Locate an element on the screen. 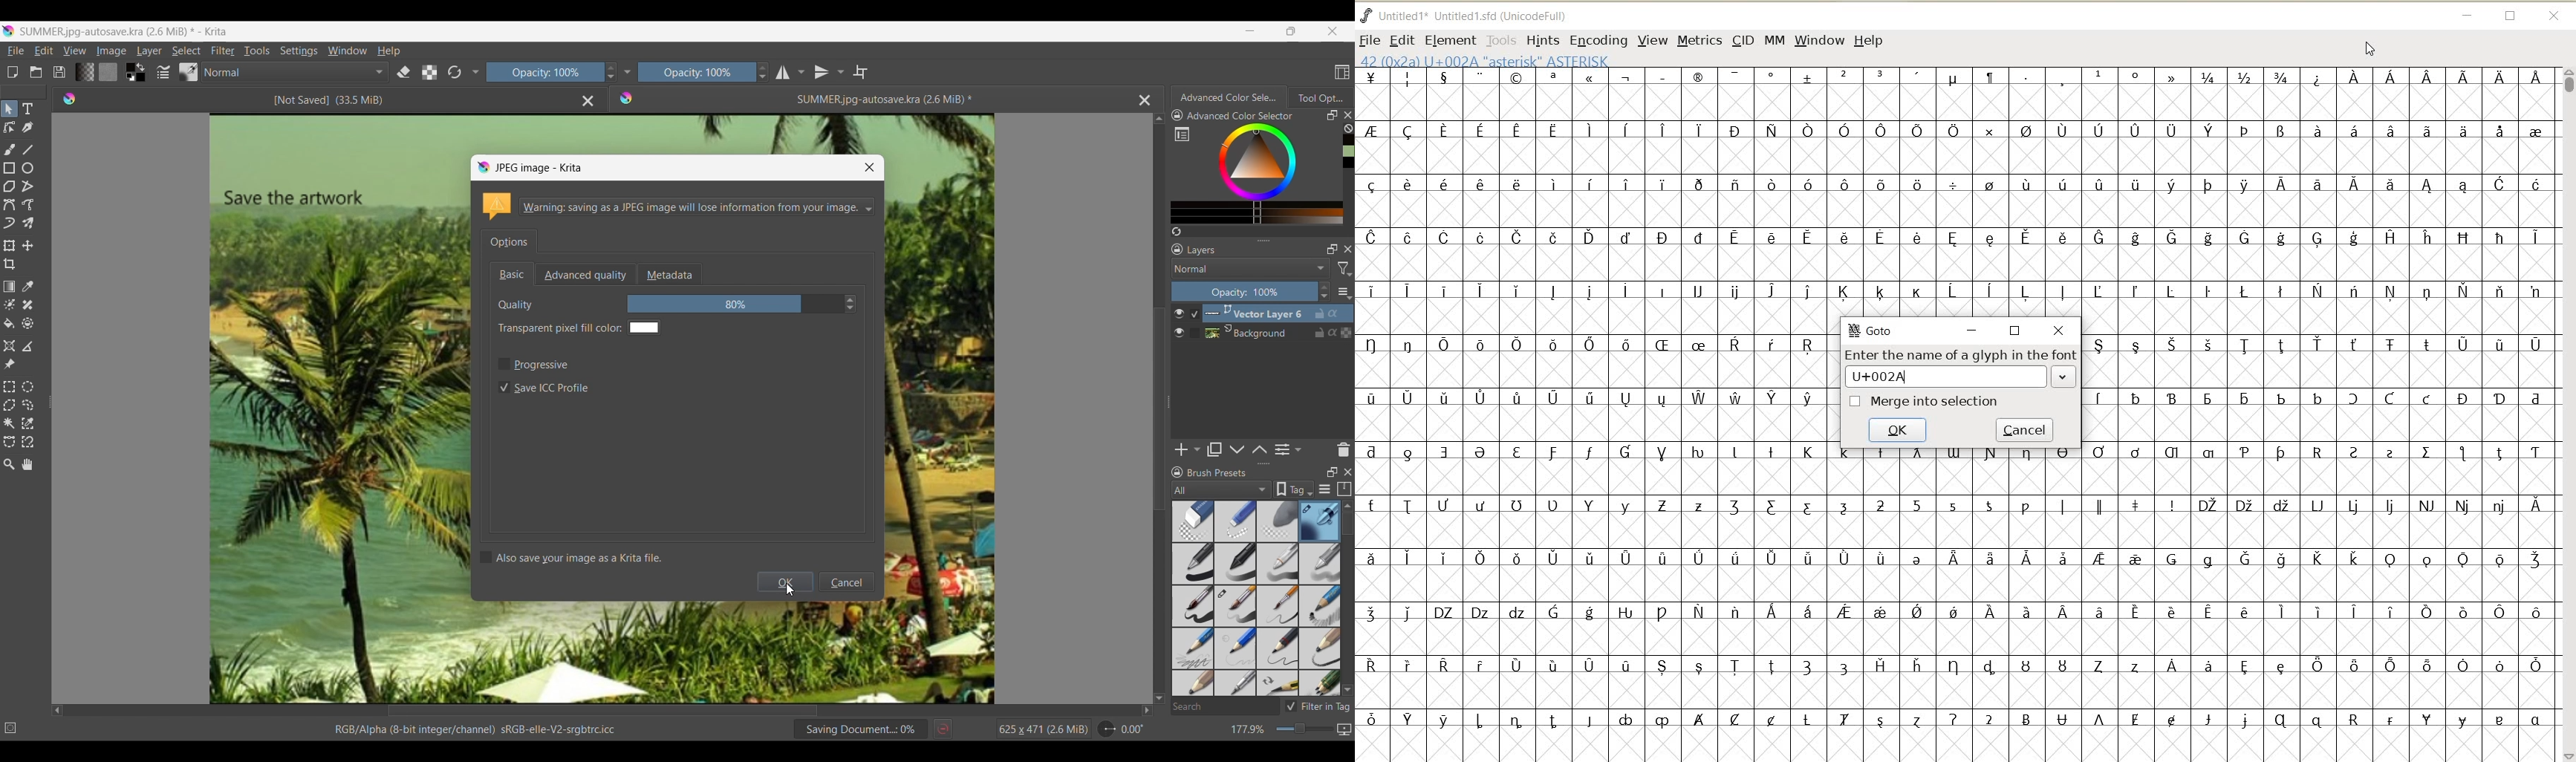 The image size is (2576, 784). Freehand path tool is located at coordinates (28, 205).